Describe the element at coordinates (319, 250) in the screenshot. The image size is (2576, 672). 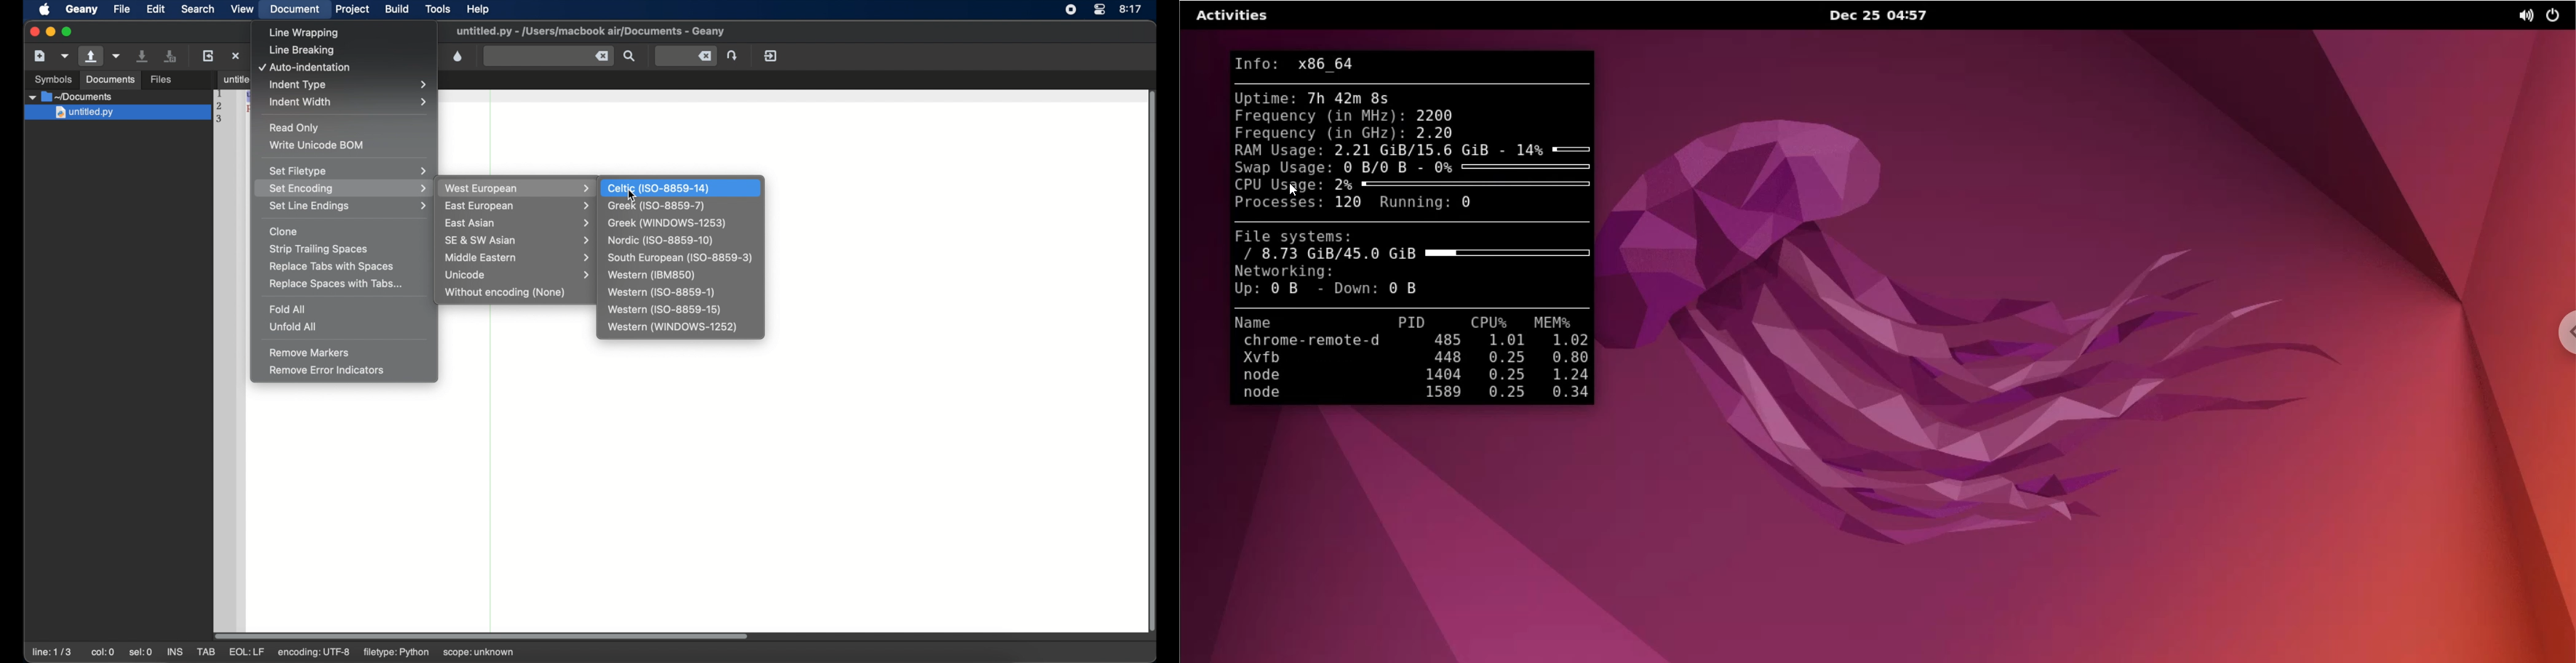
I see `strip trailing spaces` at that location.